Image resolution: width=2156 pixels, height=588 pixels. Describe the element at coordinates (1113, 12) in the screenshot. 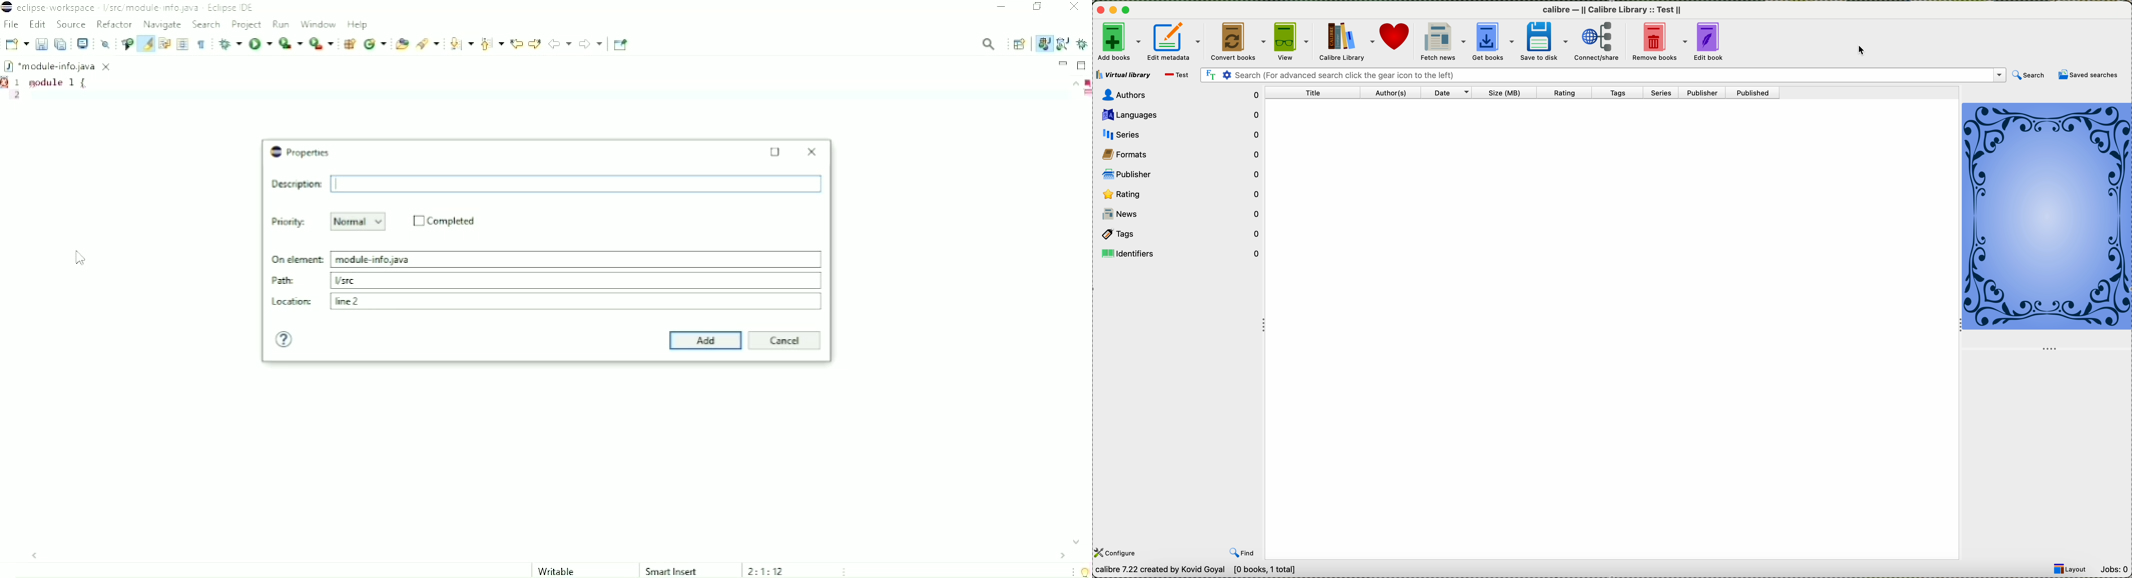

I see `minimize` at that location.